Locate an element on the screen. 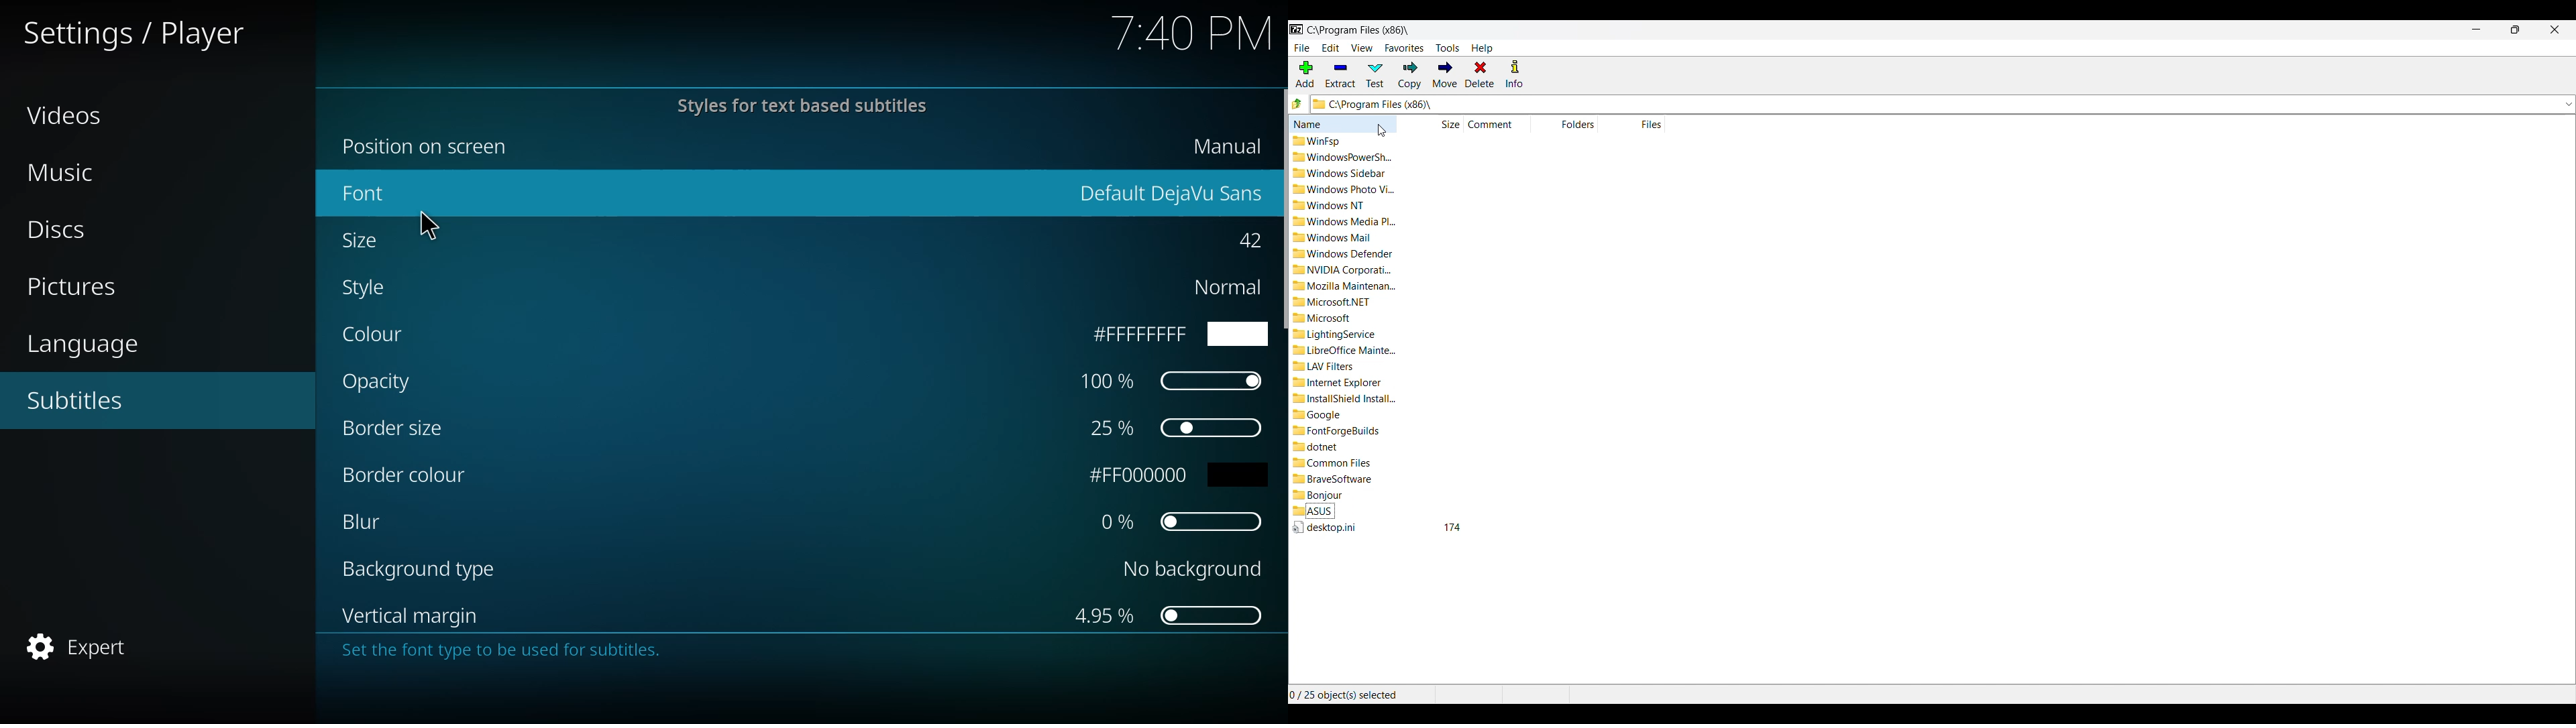 The height and width of the screenshot is (728, 2576). size is located at coordinates (367, 242).